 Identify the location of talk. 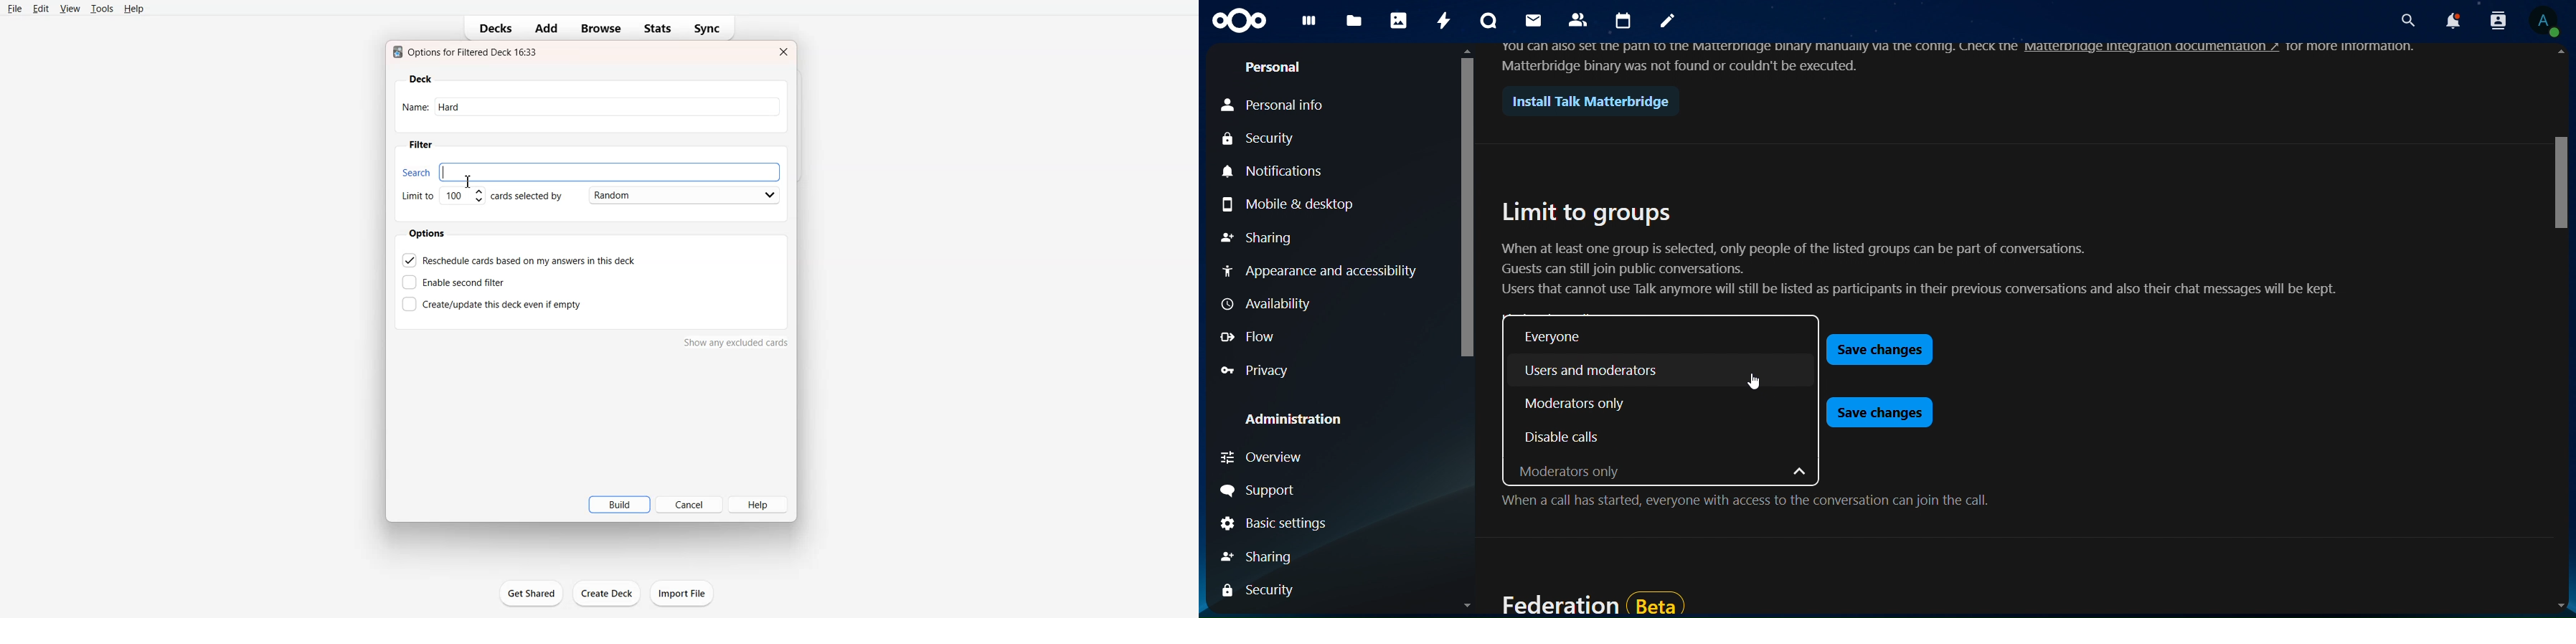
(1486, 22).